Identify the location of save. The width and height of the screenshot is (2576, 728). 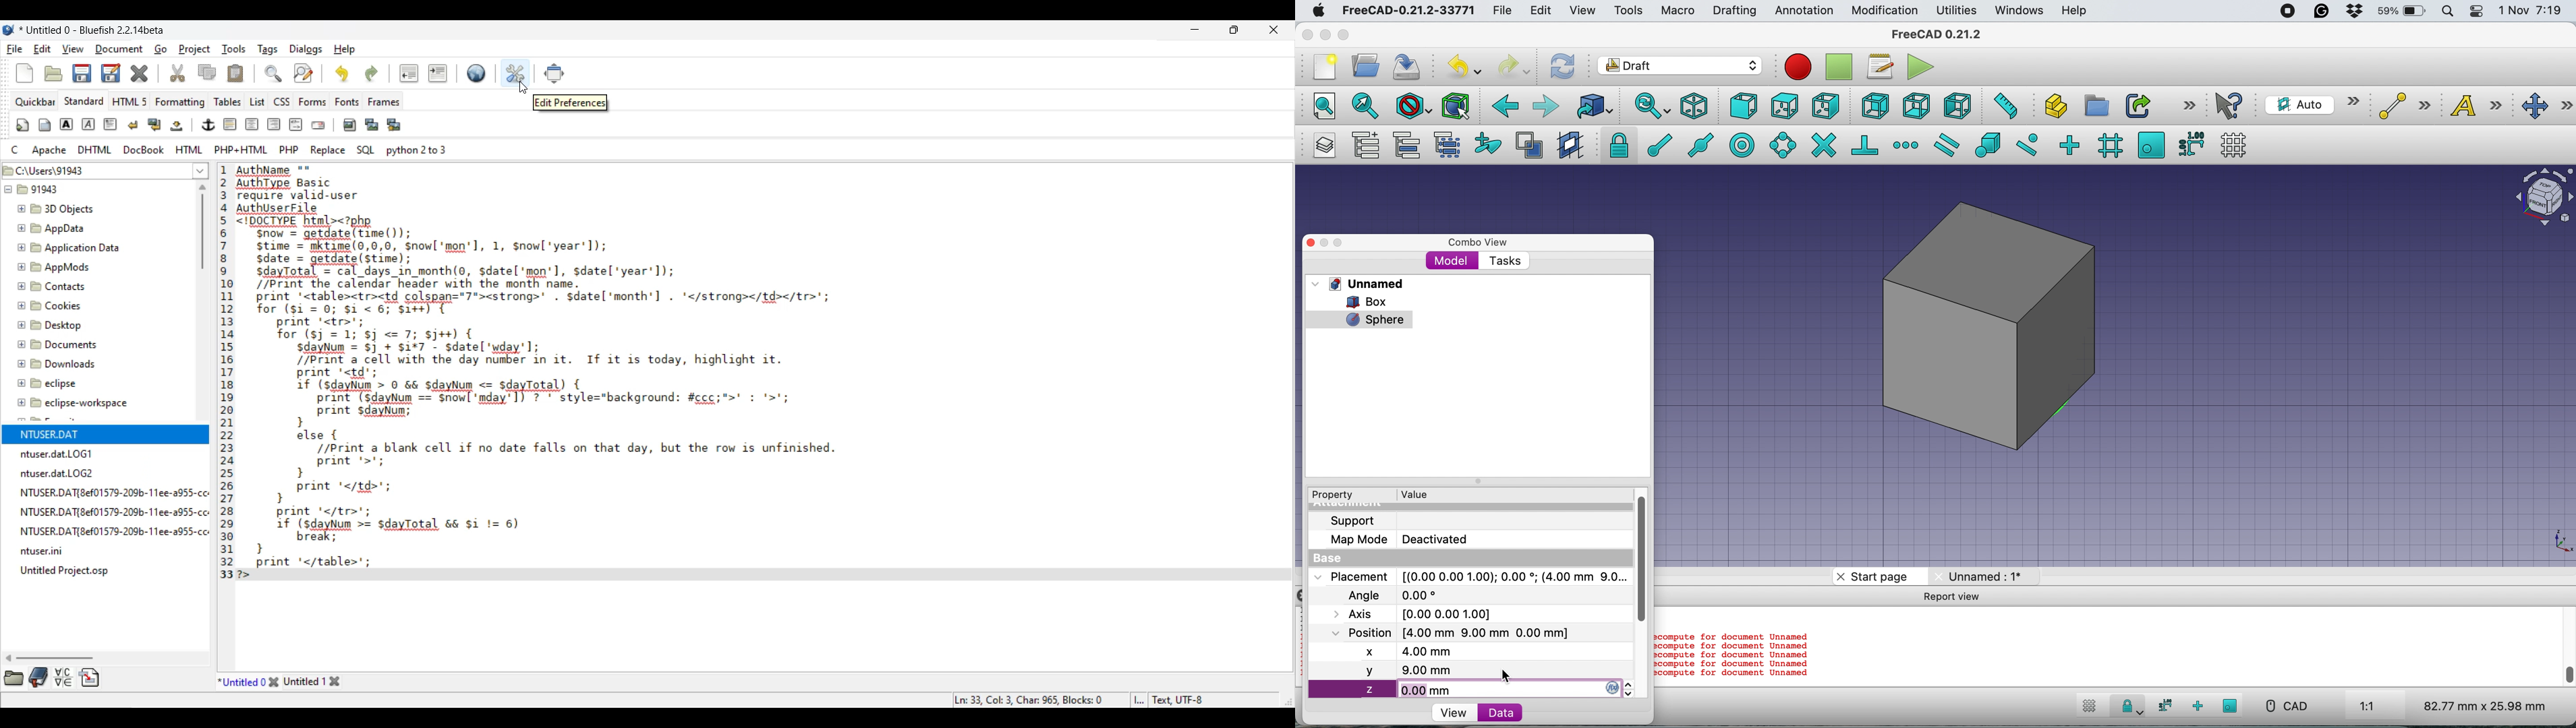
(1407, 67).